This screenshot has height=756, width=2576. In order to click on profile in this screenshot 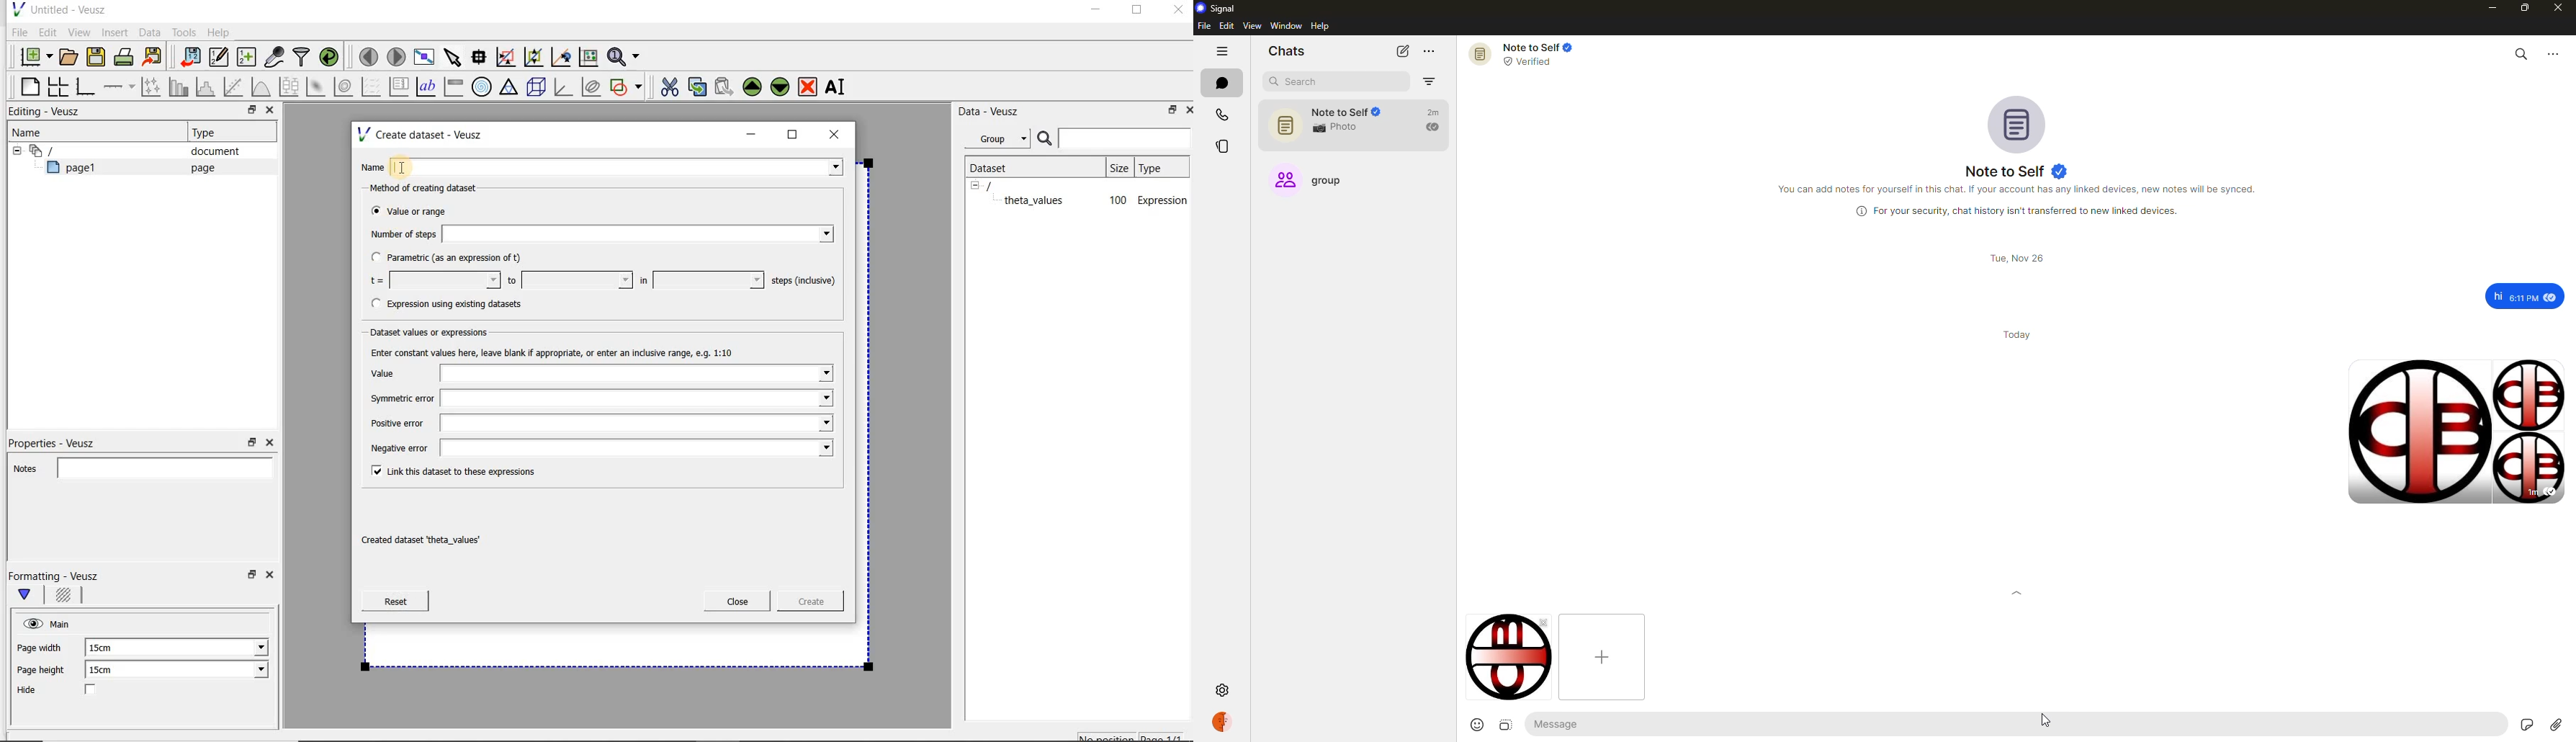, I will do `click(1224, 720)`.